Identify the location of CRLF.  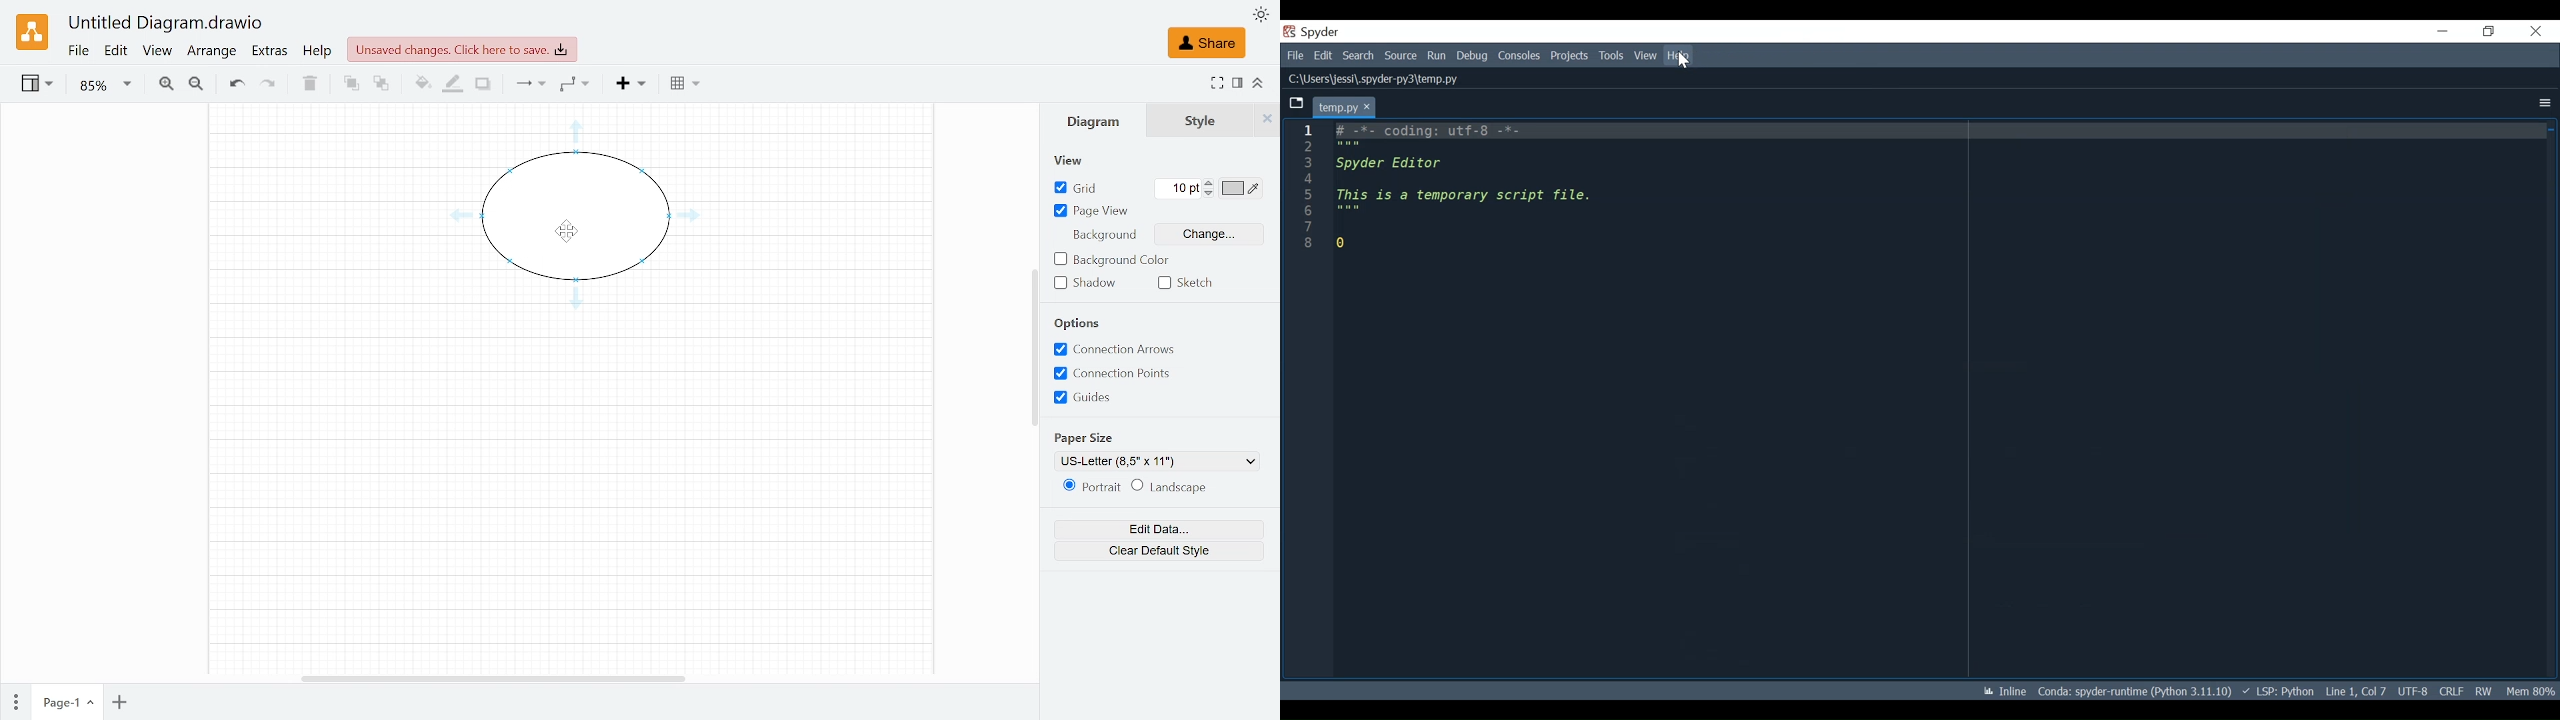
(2451, 691).